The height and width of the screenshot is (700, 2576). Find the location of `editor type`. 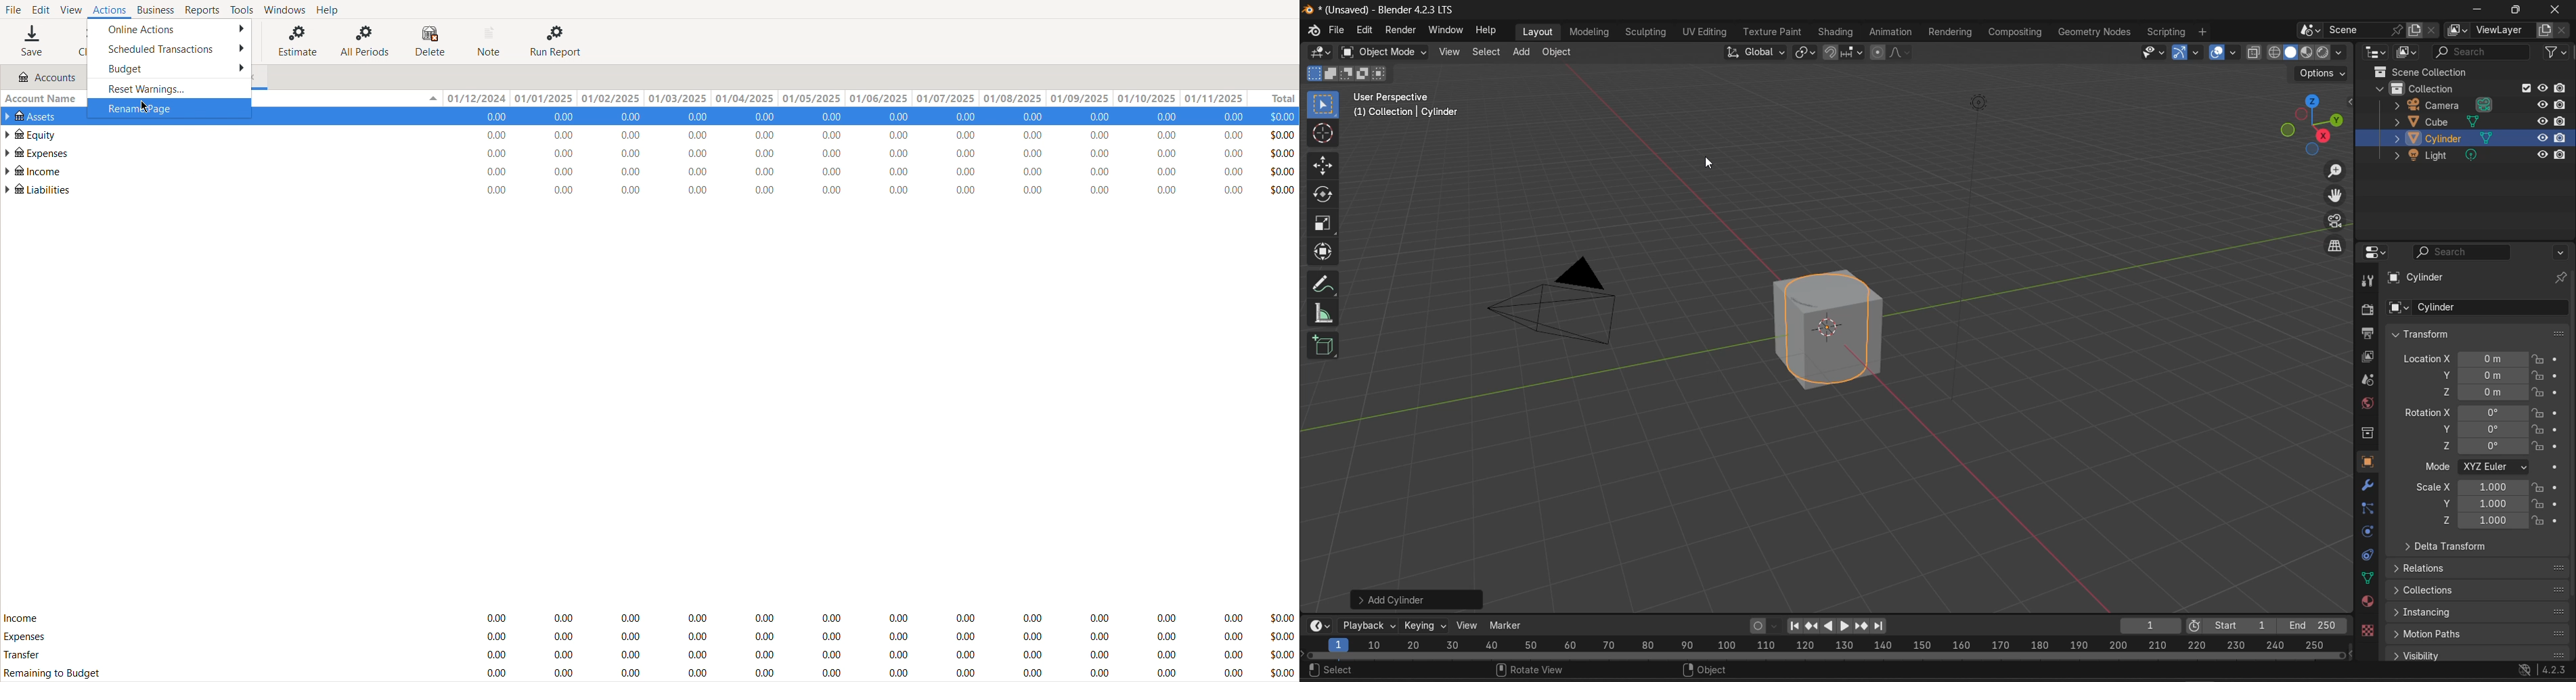

editor type is located at coordinates (2377, 252).